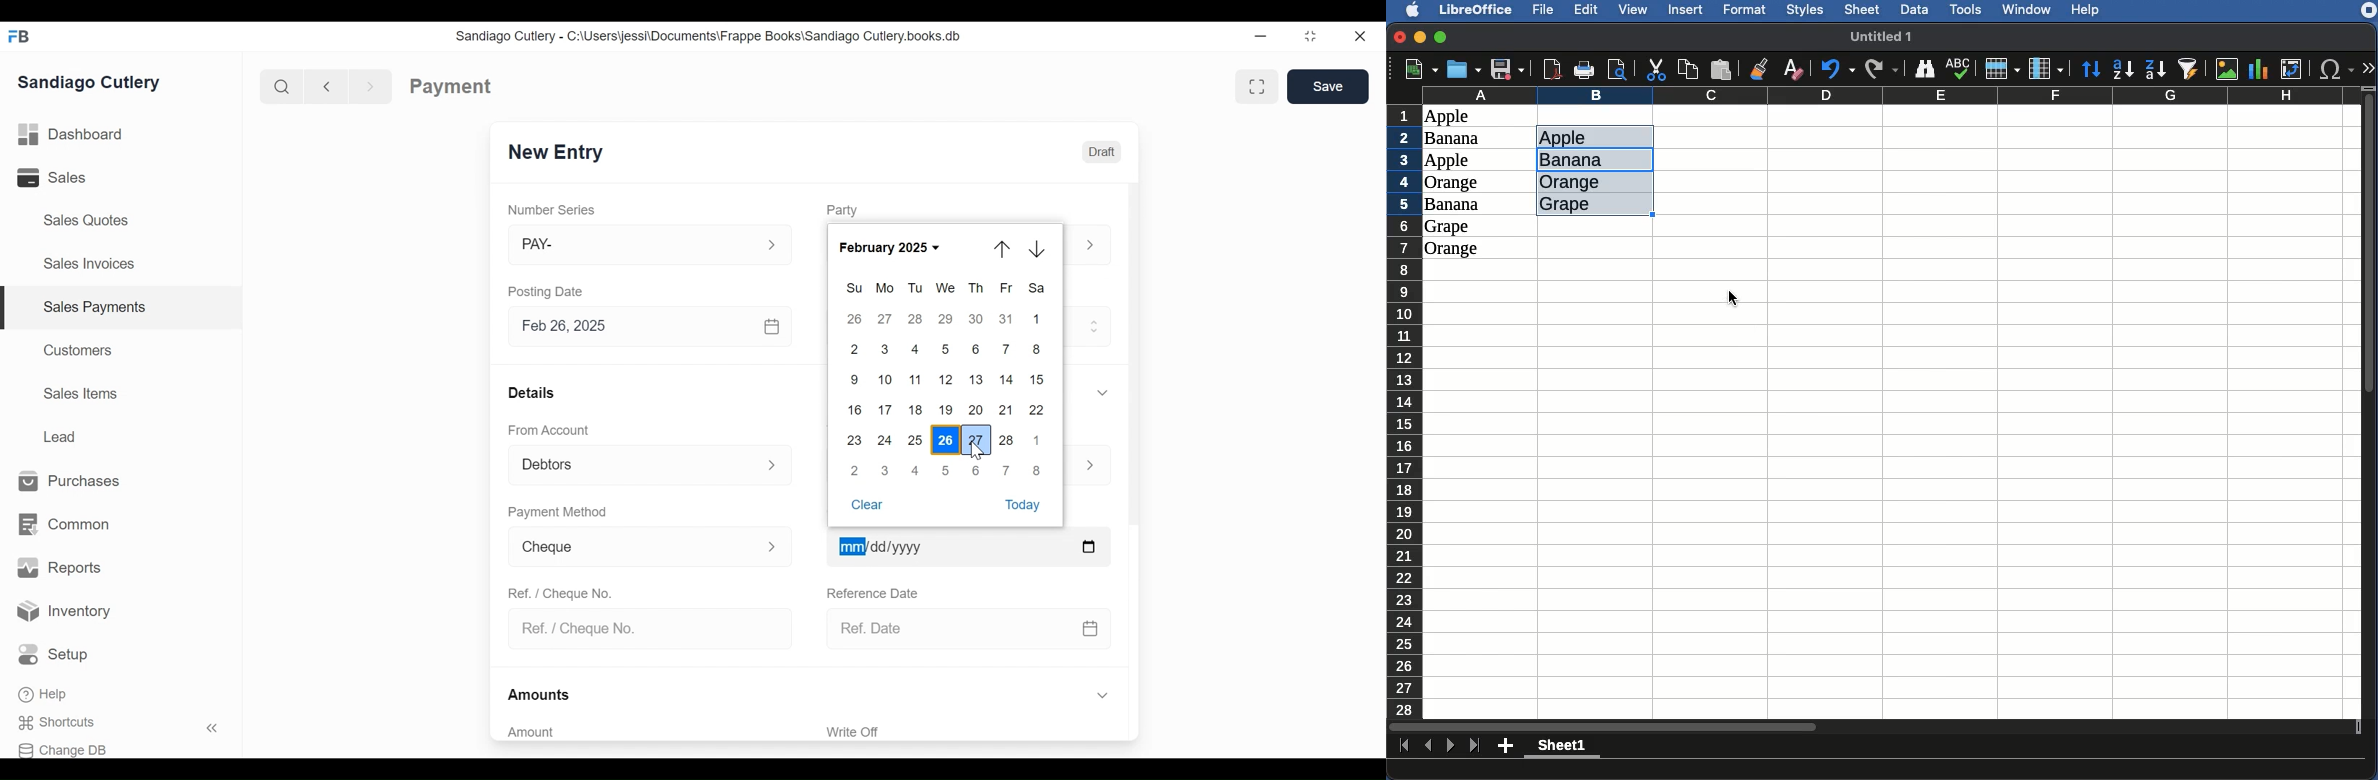  I want to click on 15, so click(1041, 378).